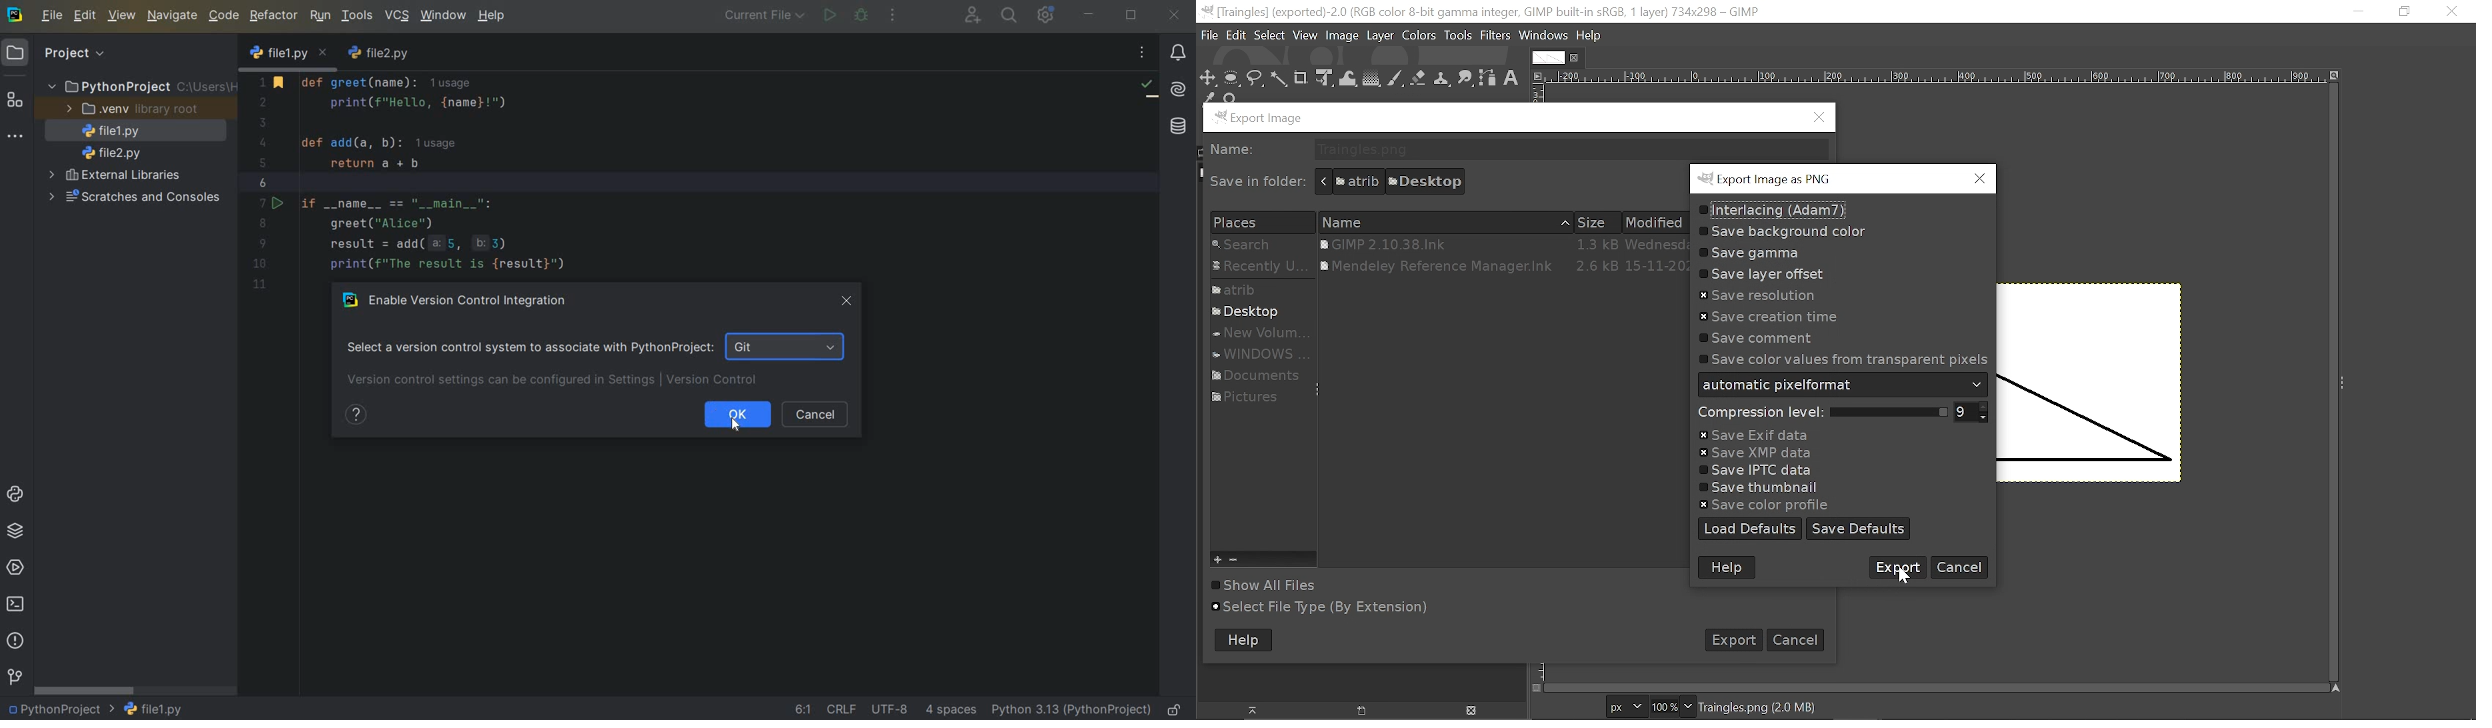 Image resolution: width=2492 pixels, height=728 pixels. What do you see at coordinates (787, 346) in the screenshot?
I see `Git` at bounding box center [787, 346].